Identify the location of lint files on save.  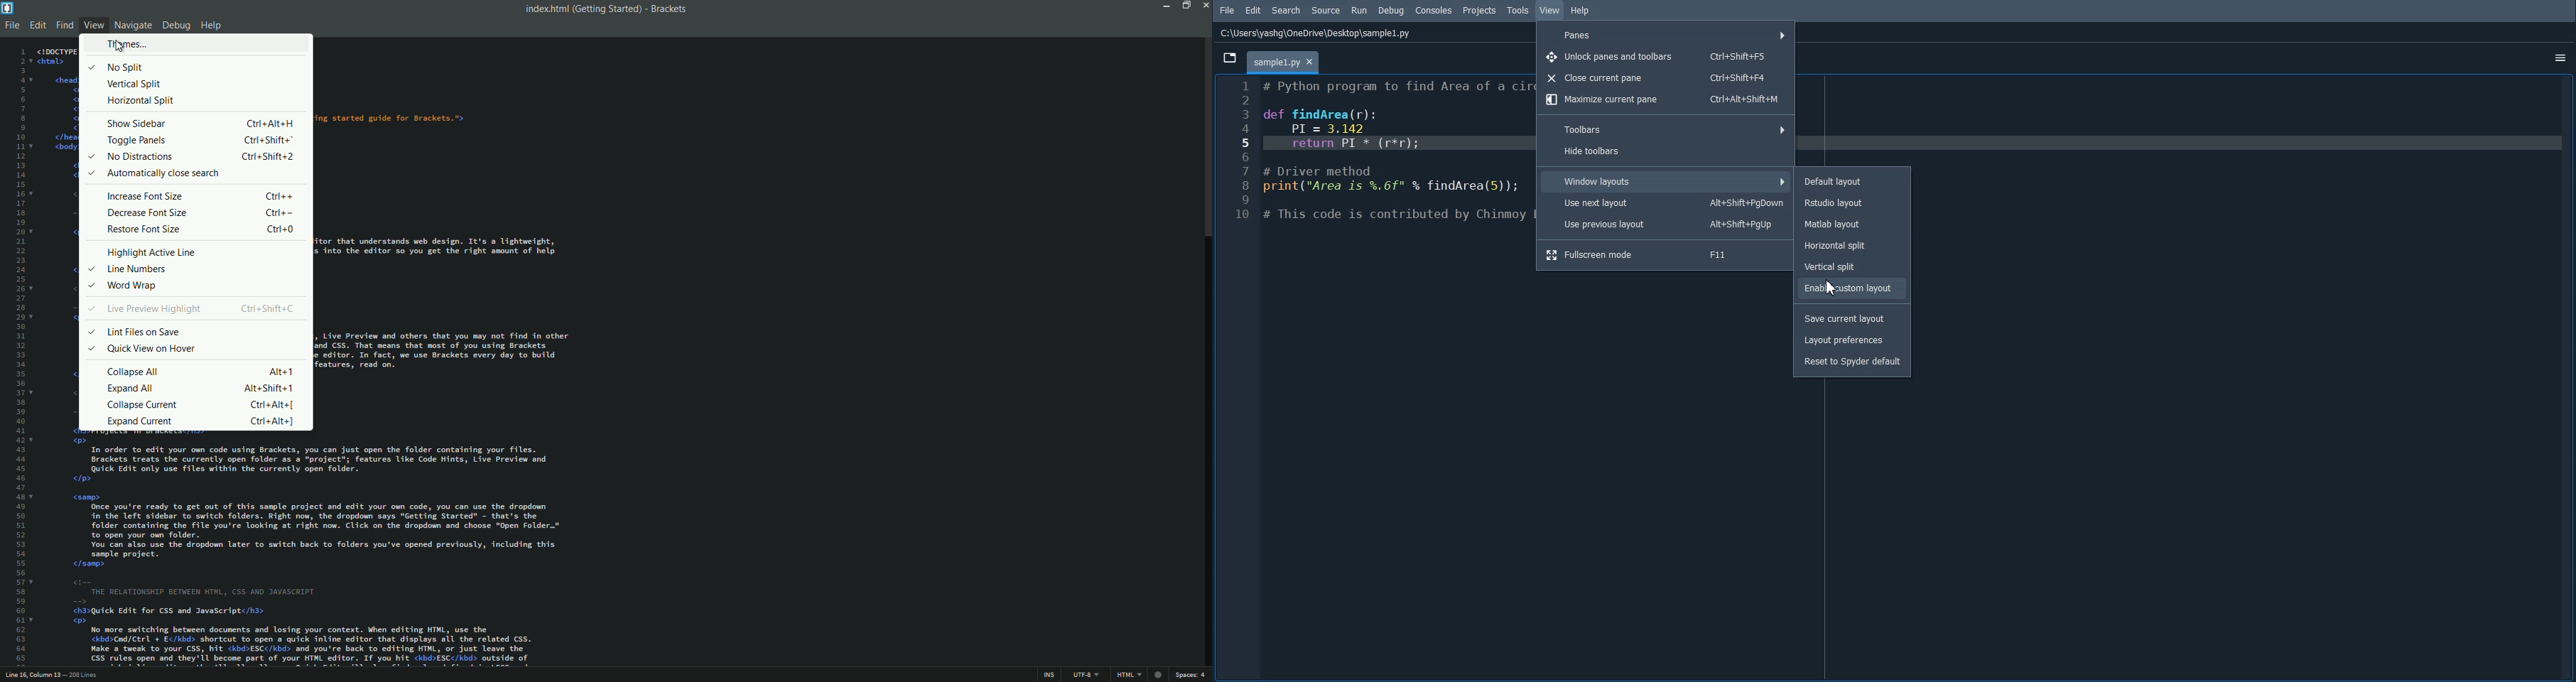
(143, 332).